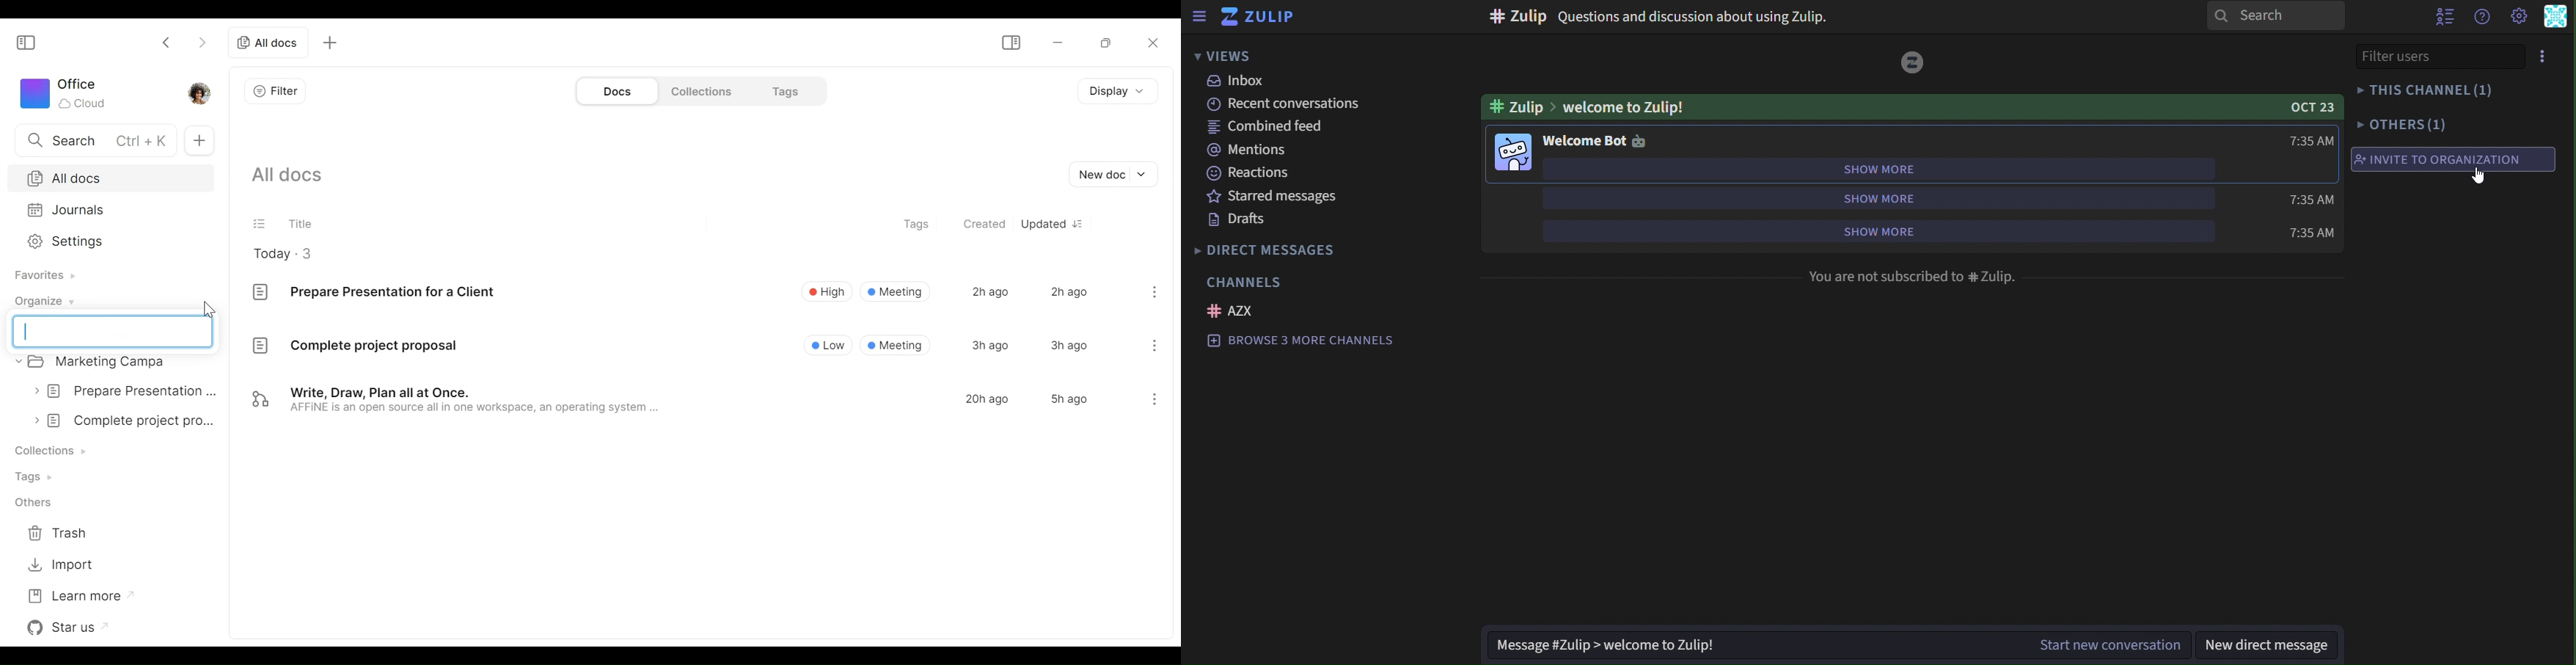 The width and height of the screenshot is (2576, 672). What do you see at coordinates (2269, 645) in the screenshot?
I see `new direct message` at bounding box center [2269, 645].